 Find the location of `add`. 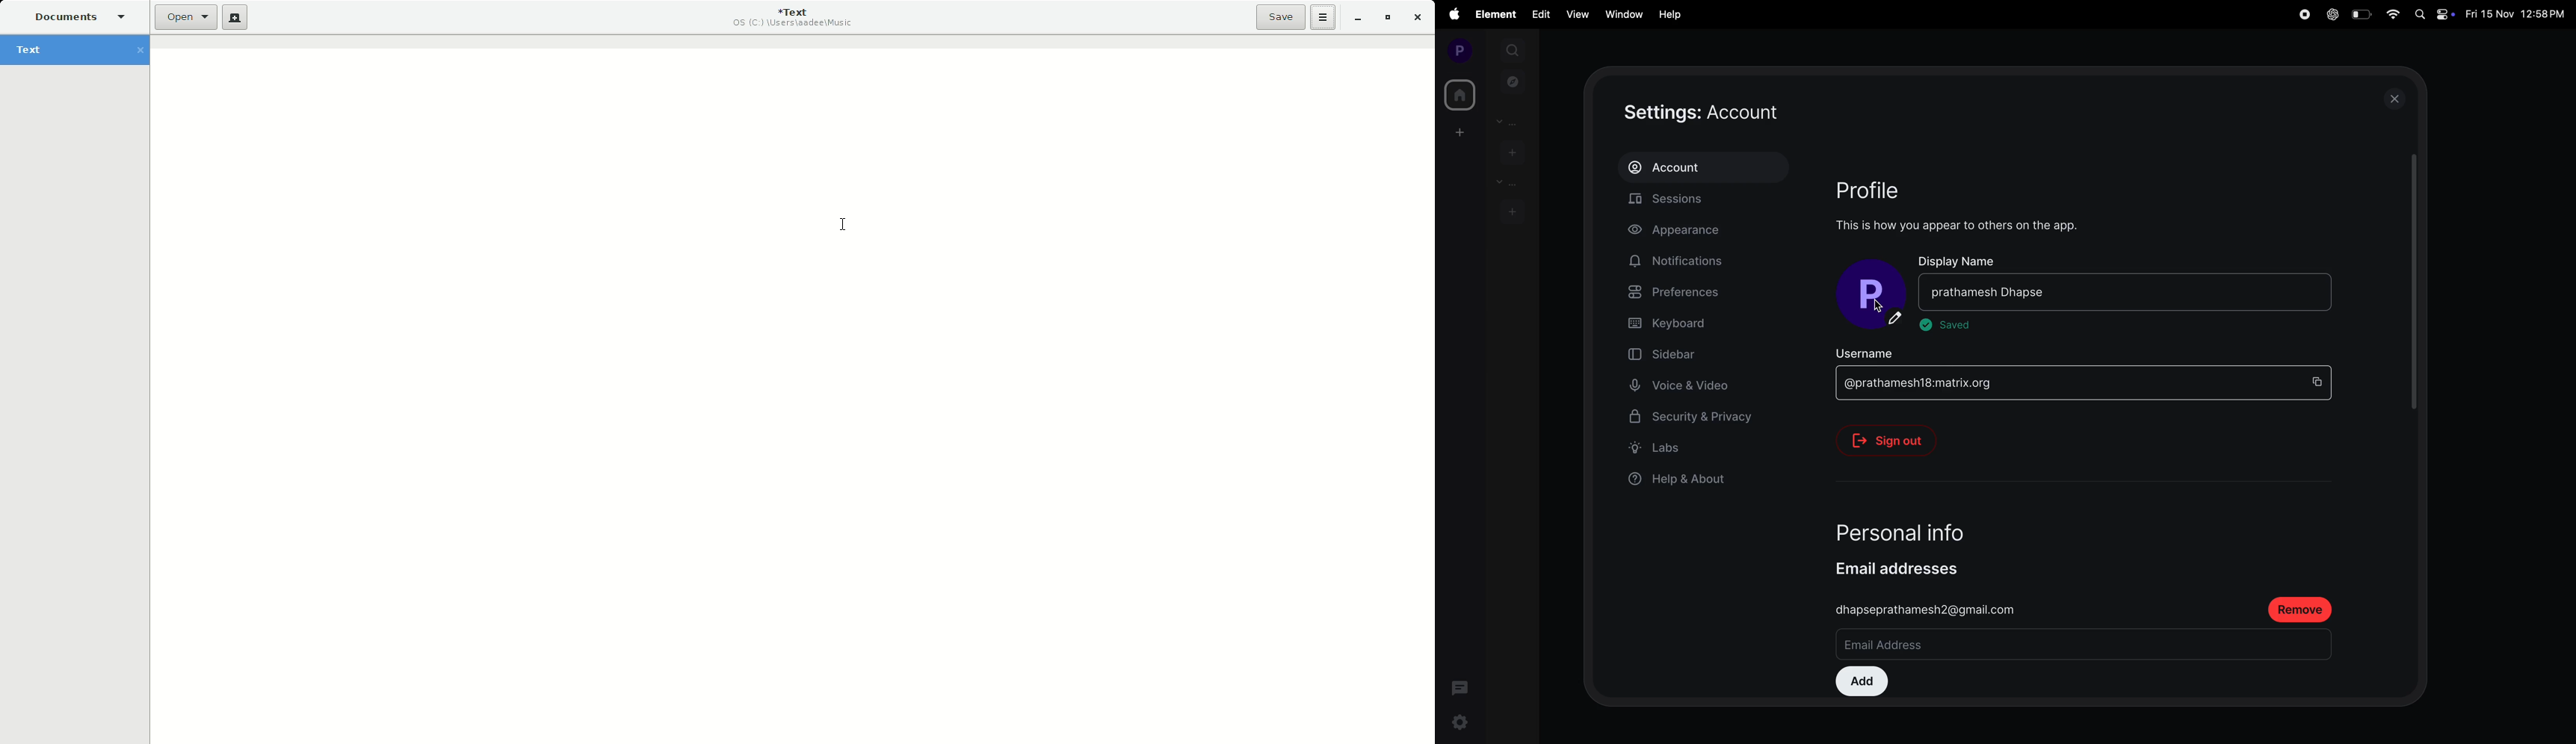

add is located at coordinates (1457, 132).